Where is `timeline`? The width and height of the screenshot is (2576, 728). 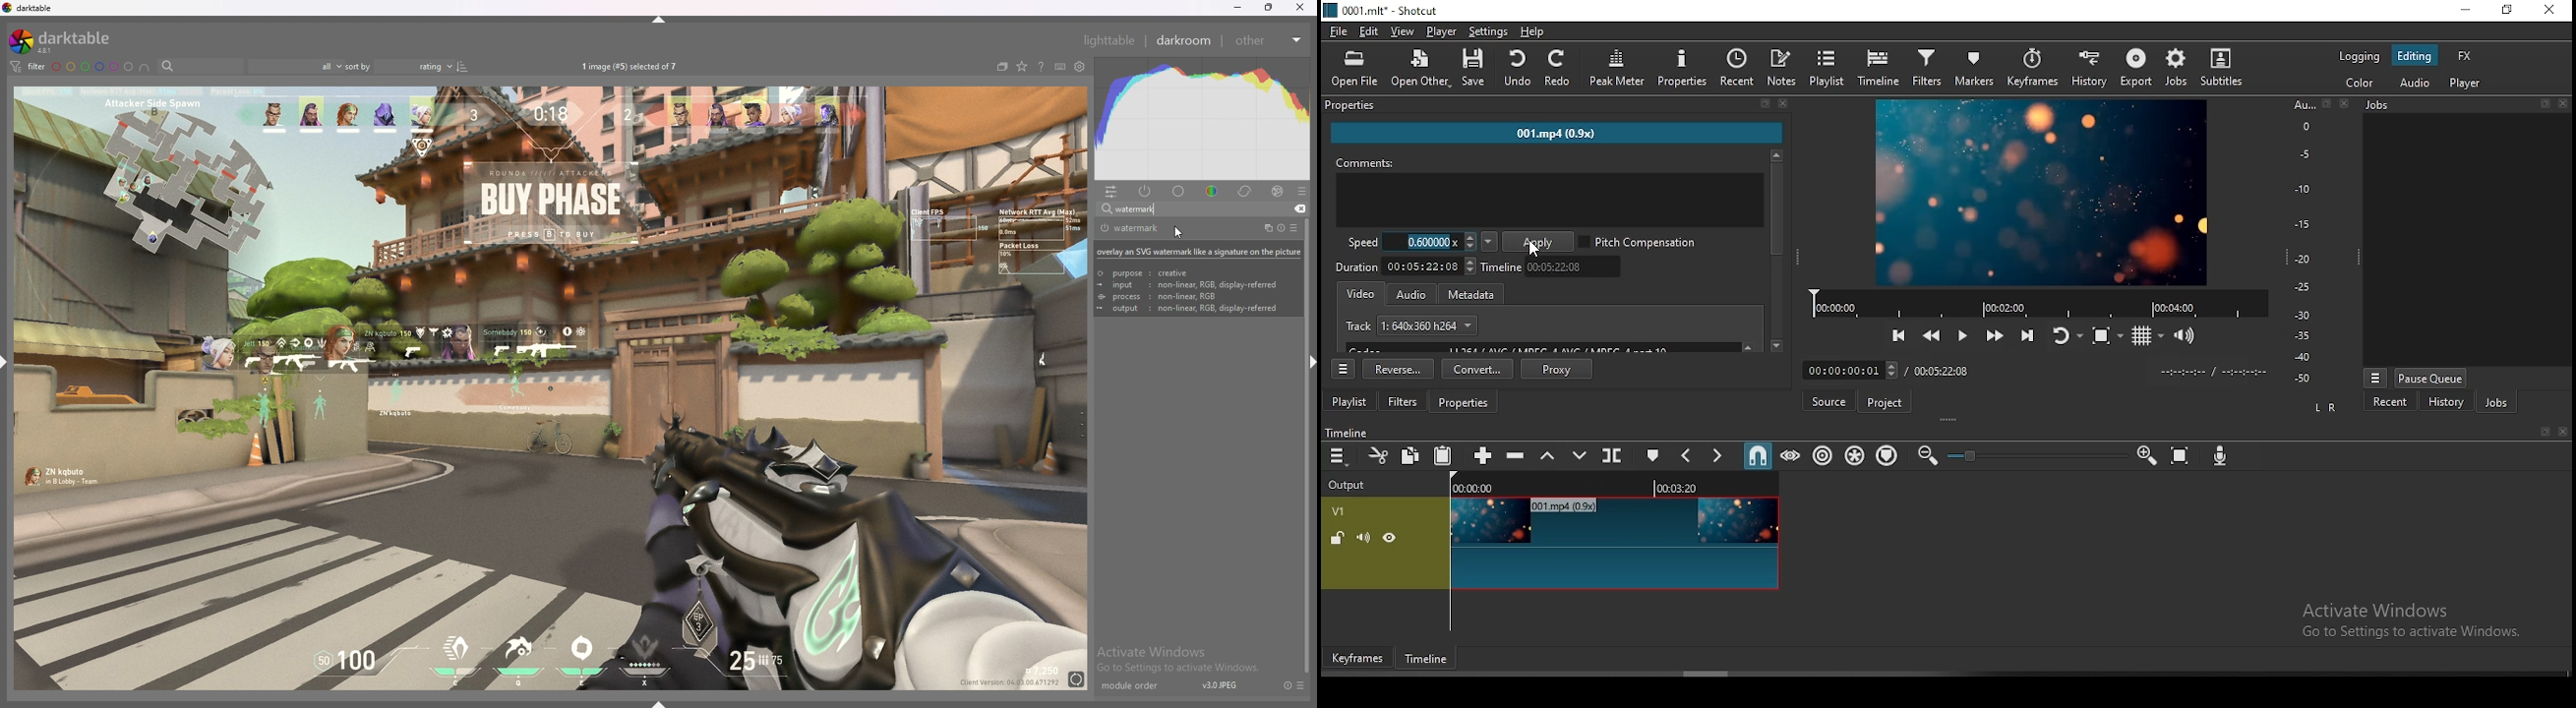
timeline is located at coordinates (1611, 485).